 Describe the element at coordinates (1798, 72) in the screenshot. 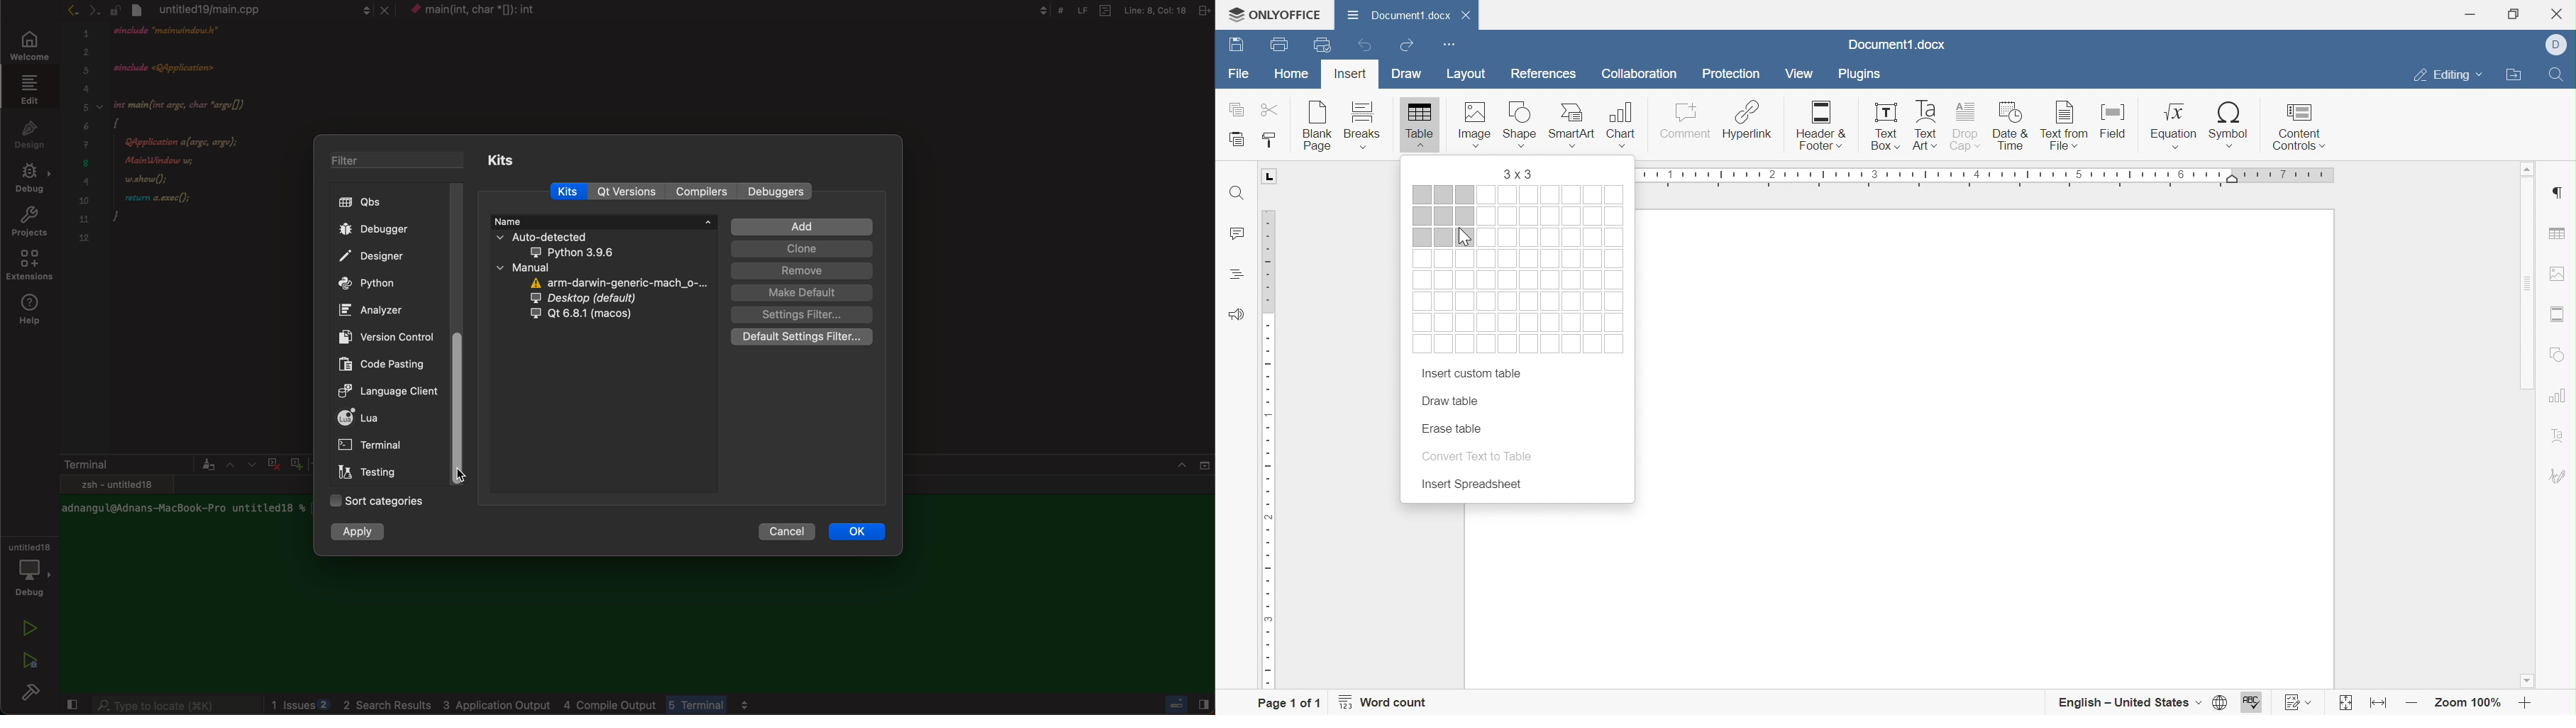

I see `View` at that location.